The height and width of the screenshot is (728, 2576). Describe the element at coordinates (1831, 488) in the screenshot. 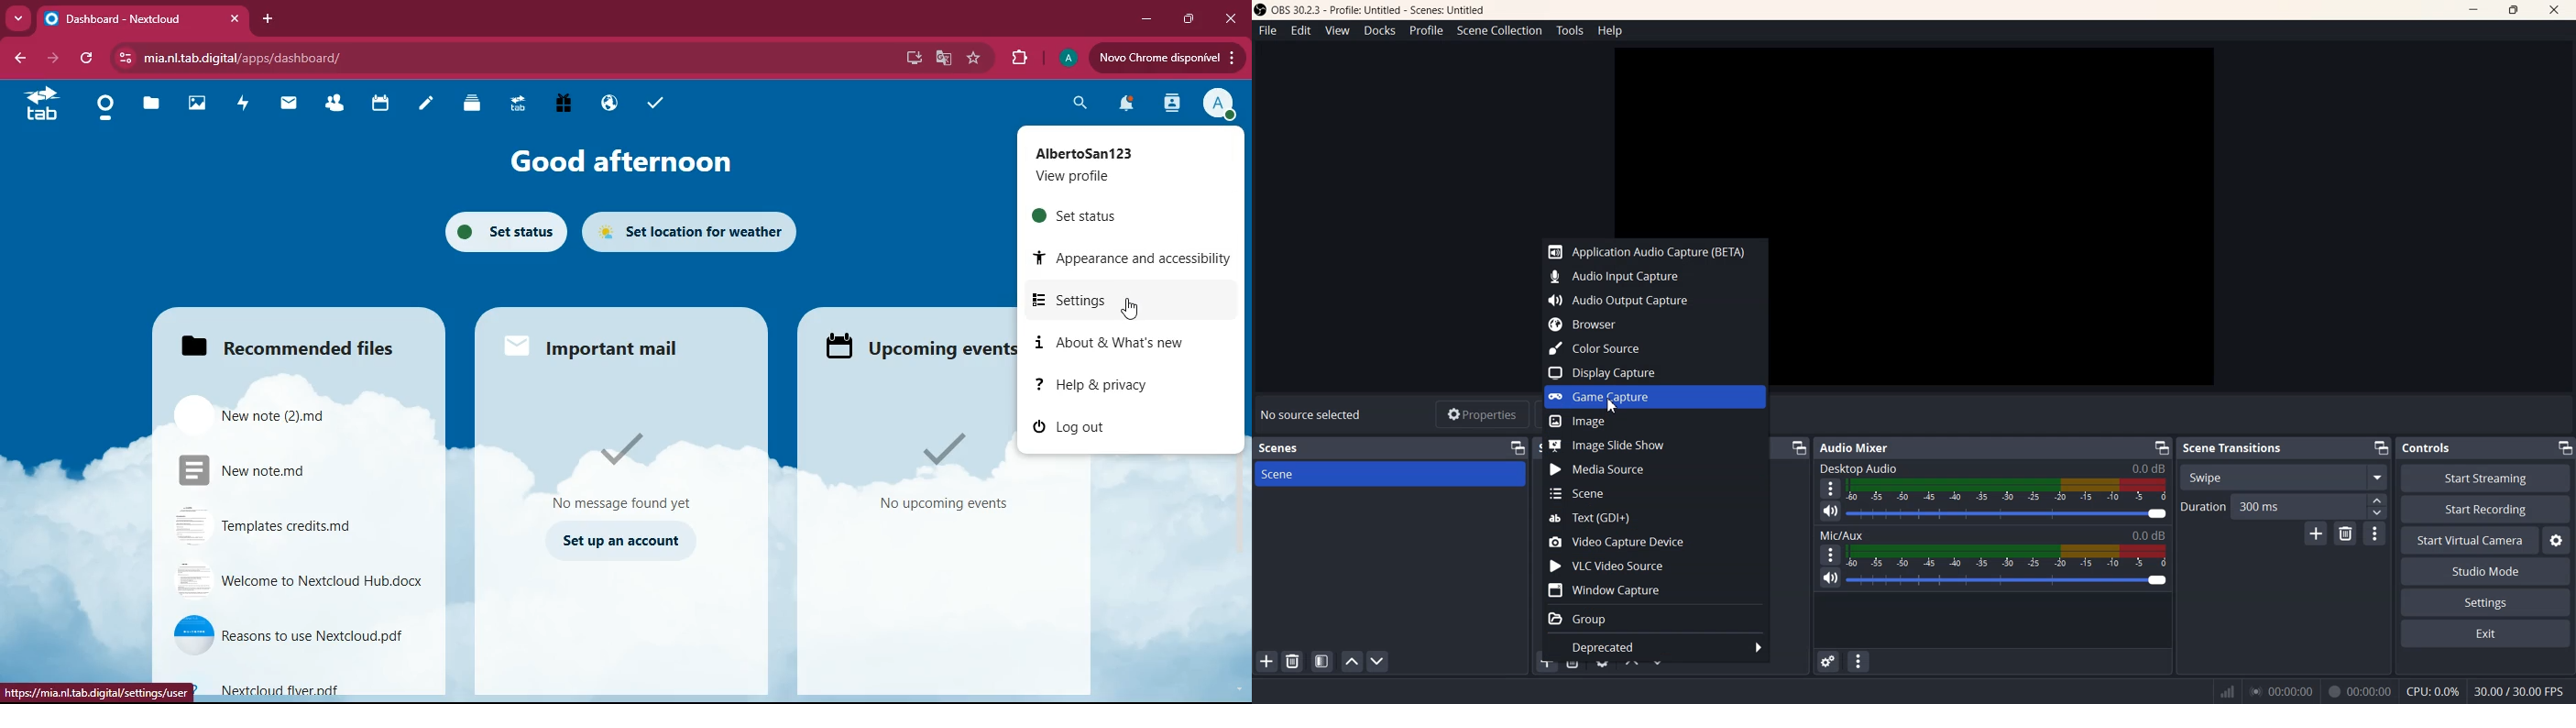

I see `More` at that location.